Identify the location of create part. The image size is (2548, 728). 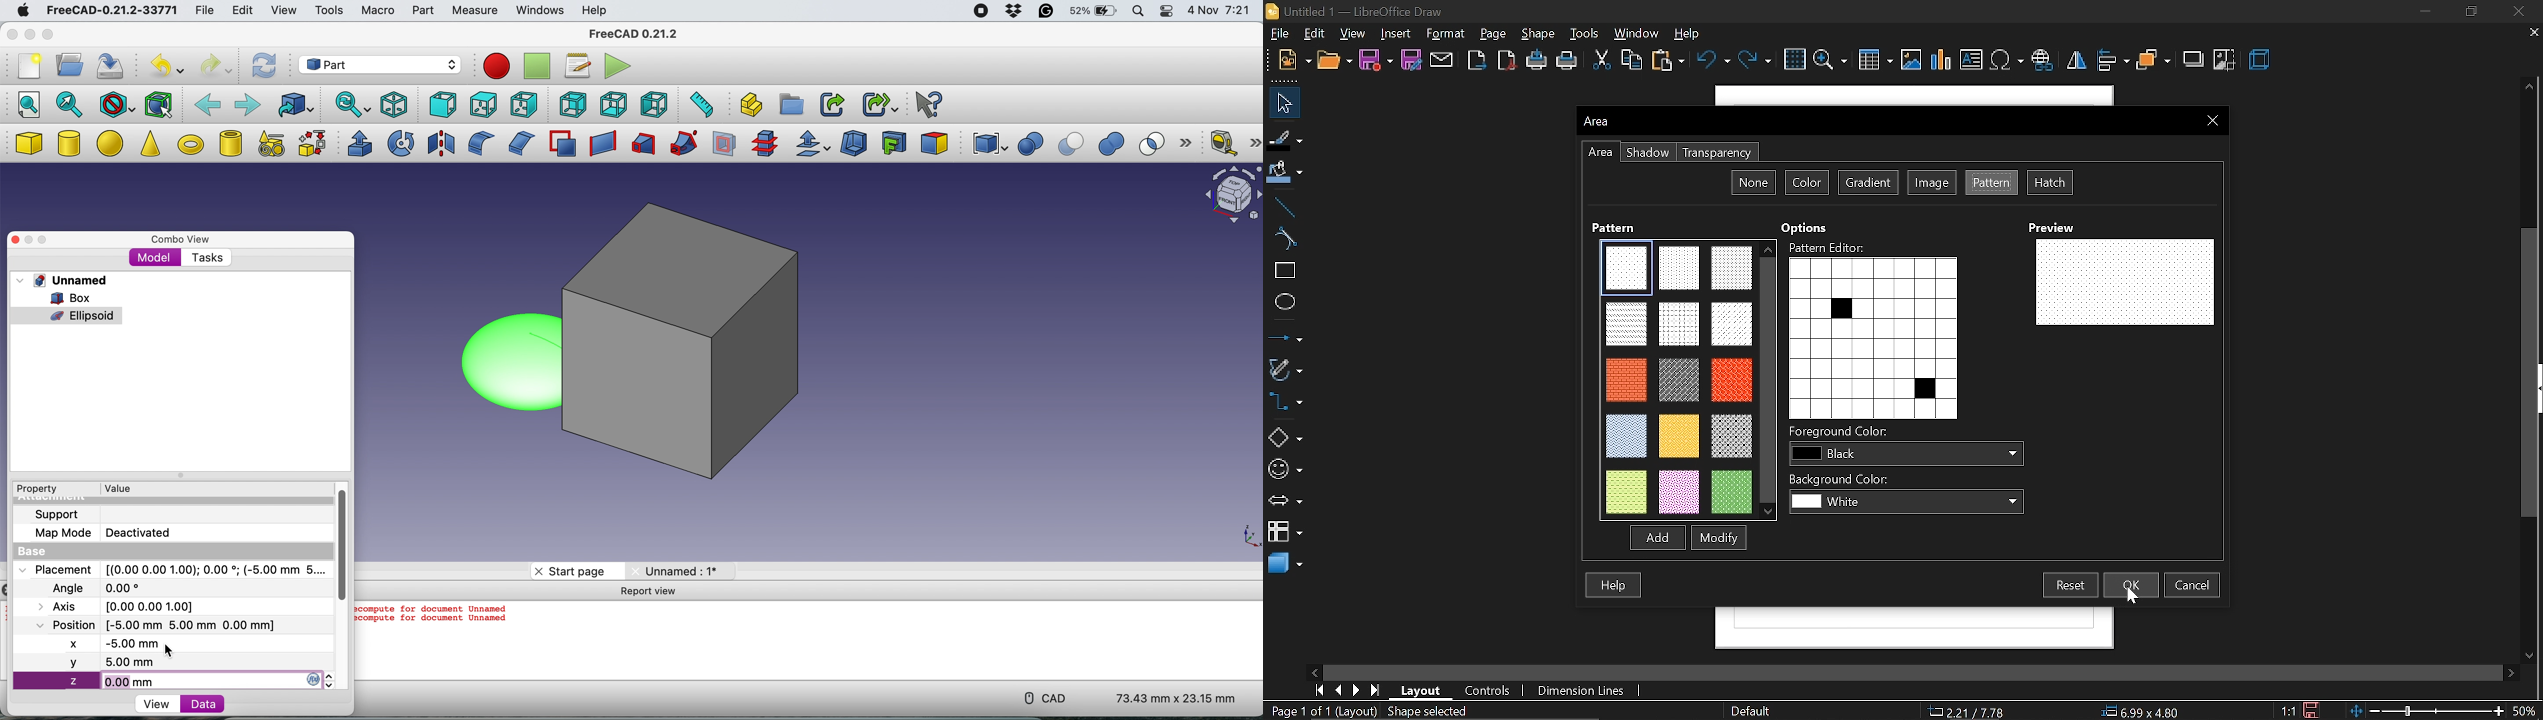
(749, 105).